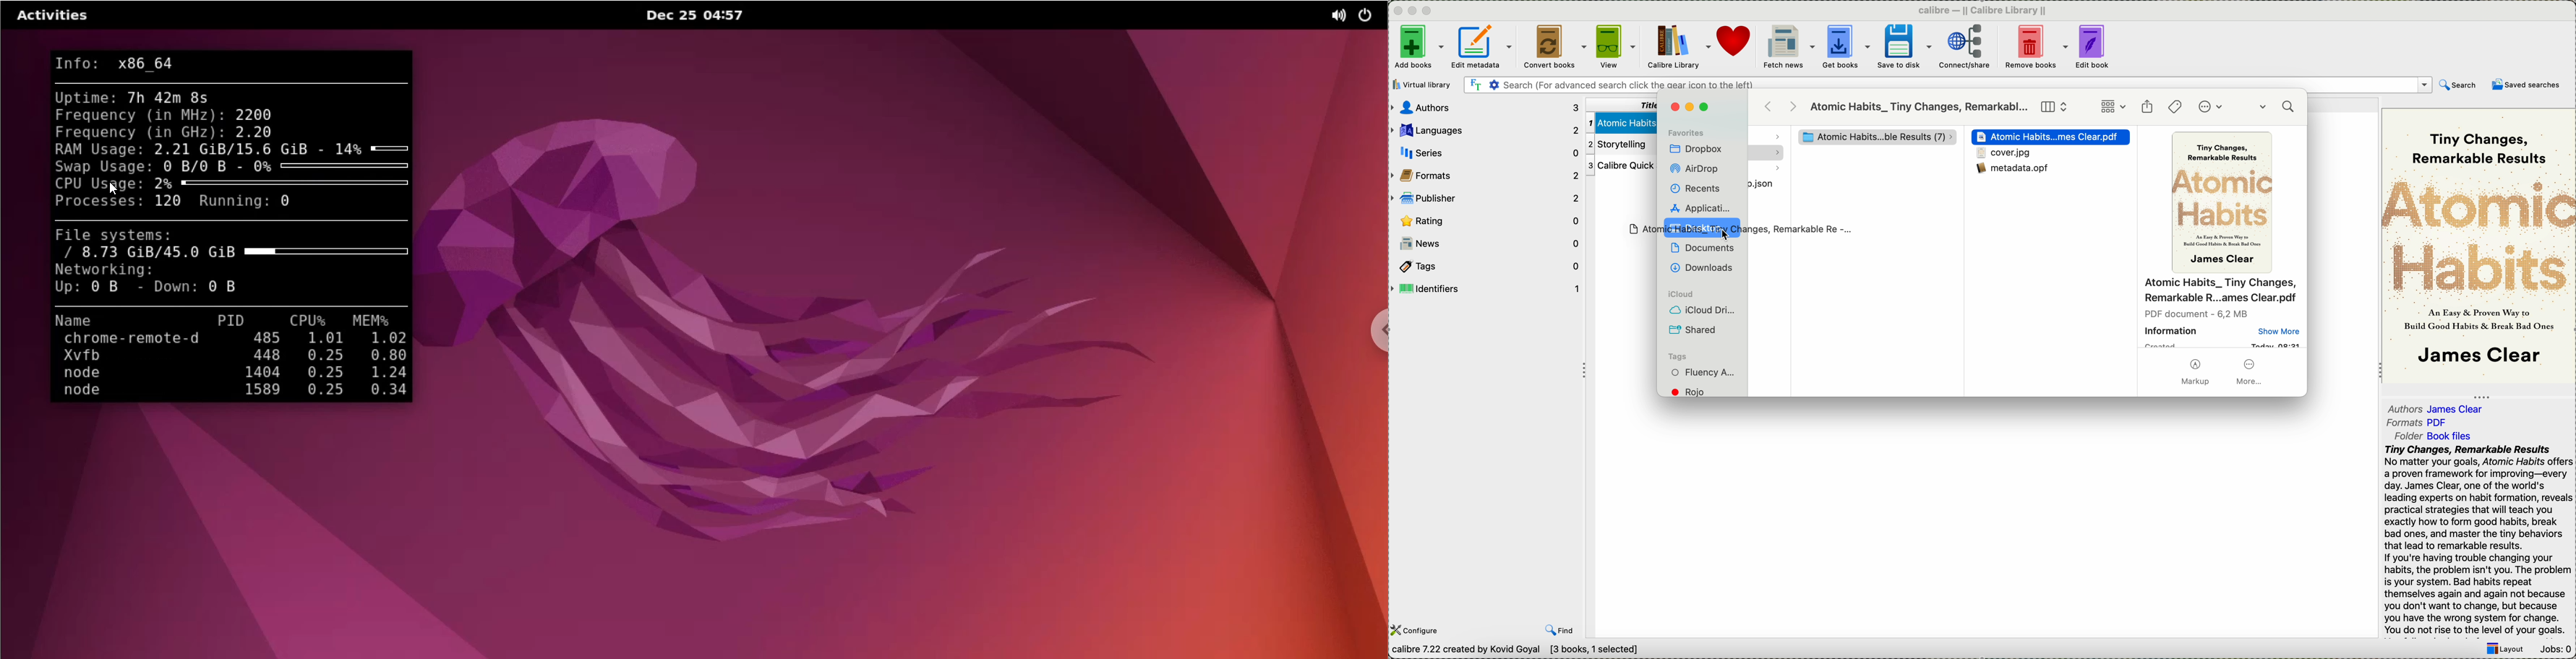 The image size is (2576, 672). What do you see at coordinates (1686, 132) in the screenshot?
I see `favorites` at bounding box center [1686, 132].